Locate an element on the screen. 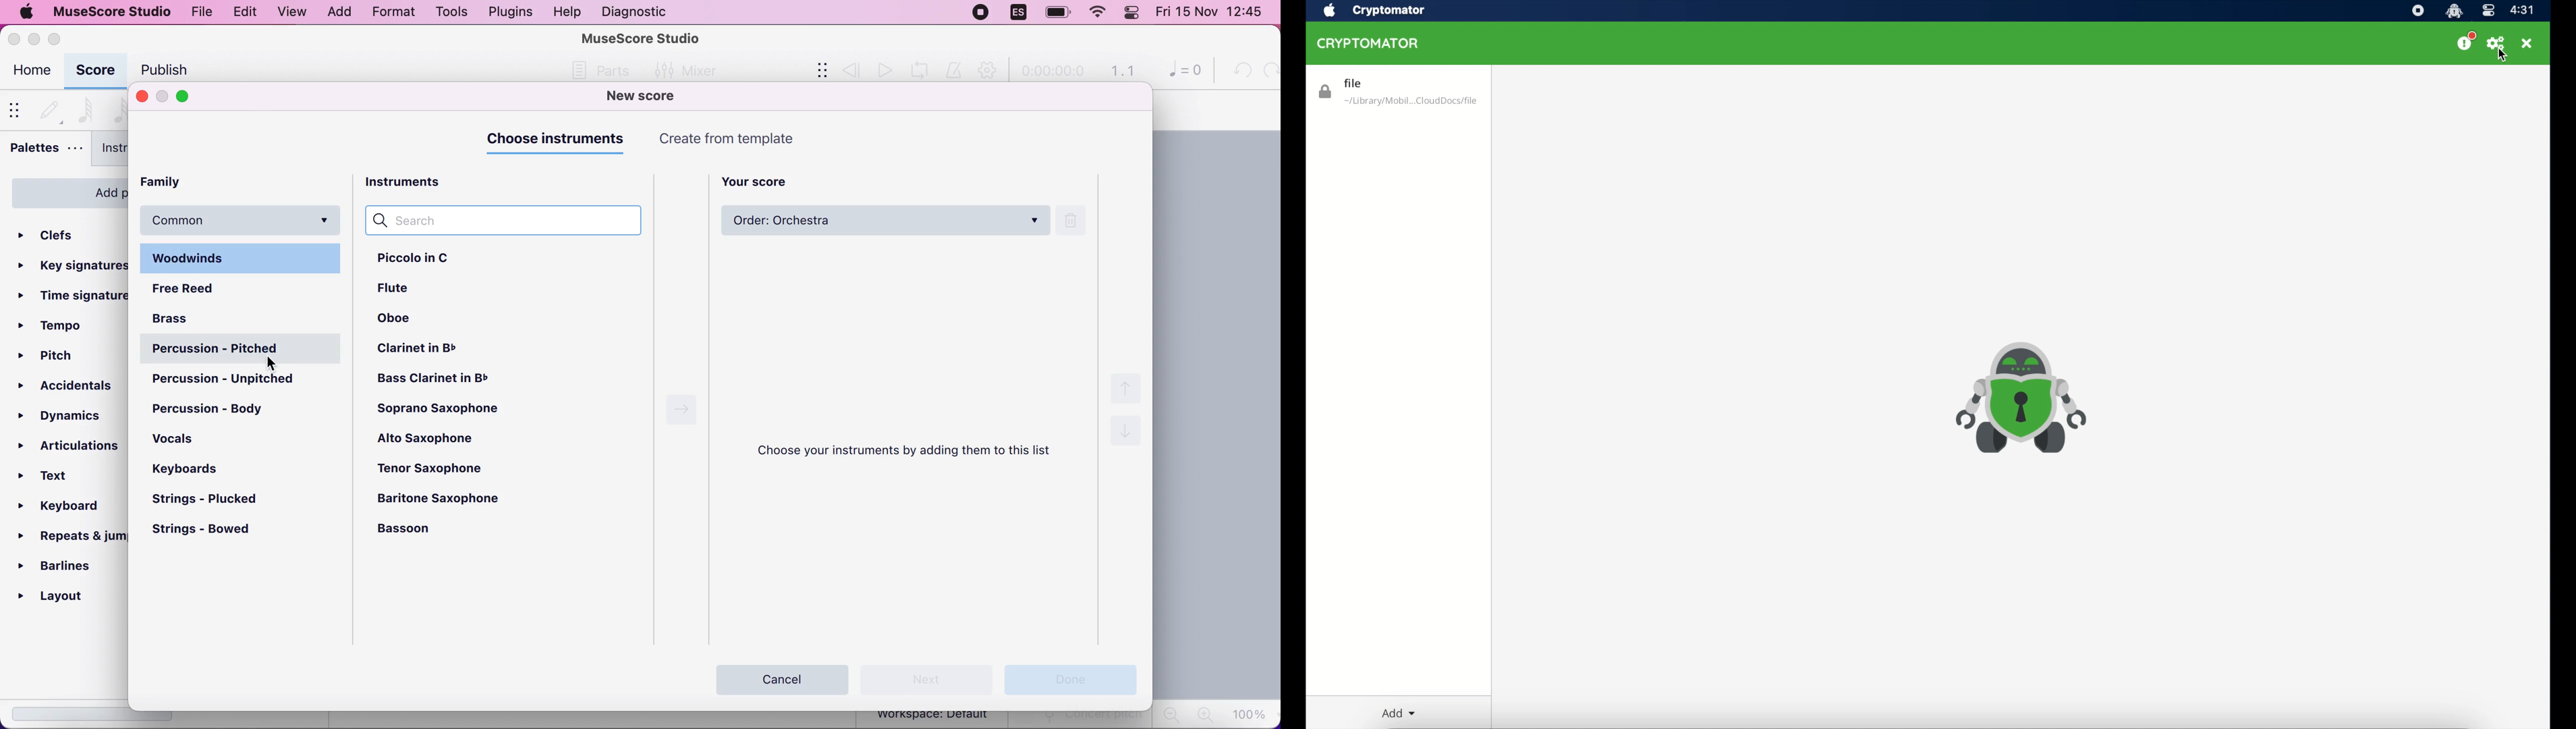 The height and width of the screenshot is (756, 2576). barlines is located at coordinates (66, 565).